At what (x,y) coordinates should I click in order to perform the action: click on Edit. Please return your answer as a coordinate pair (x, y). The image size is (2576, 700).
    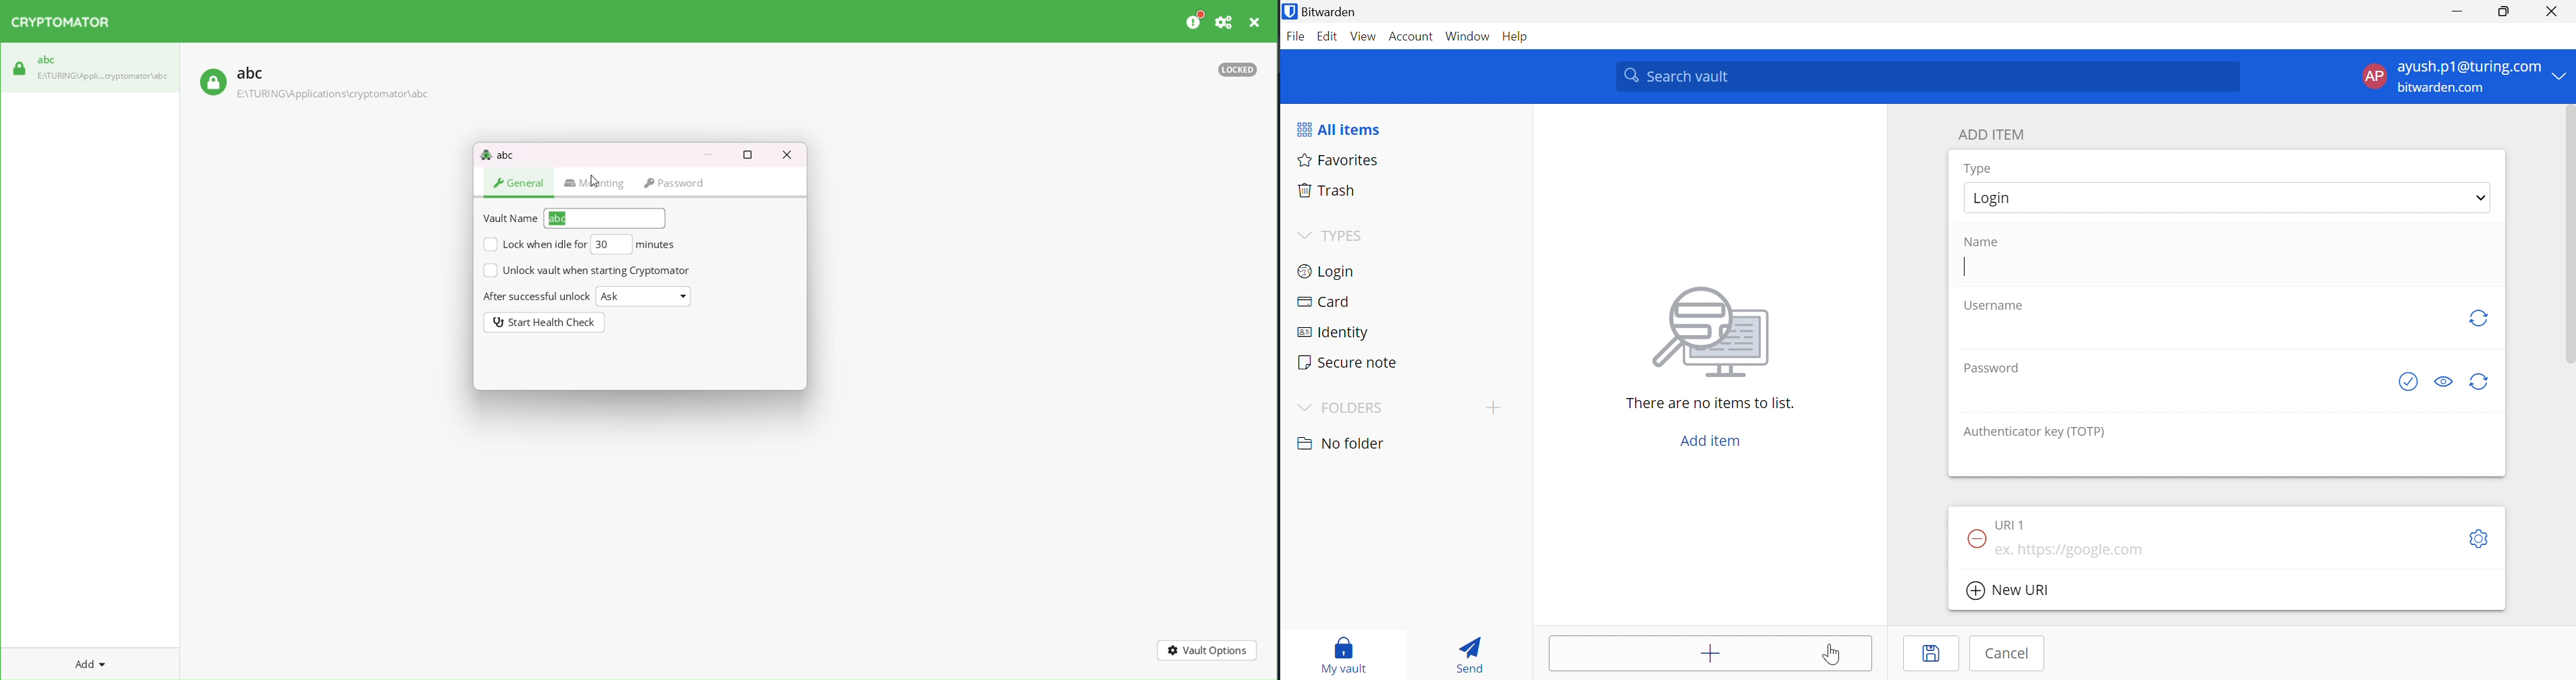
    Looking at the image, I should click on (1327, 36).